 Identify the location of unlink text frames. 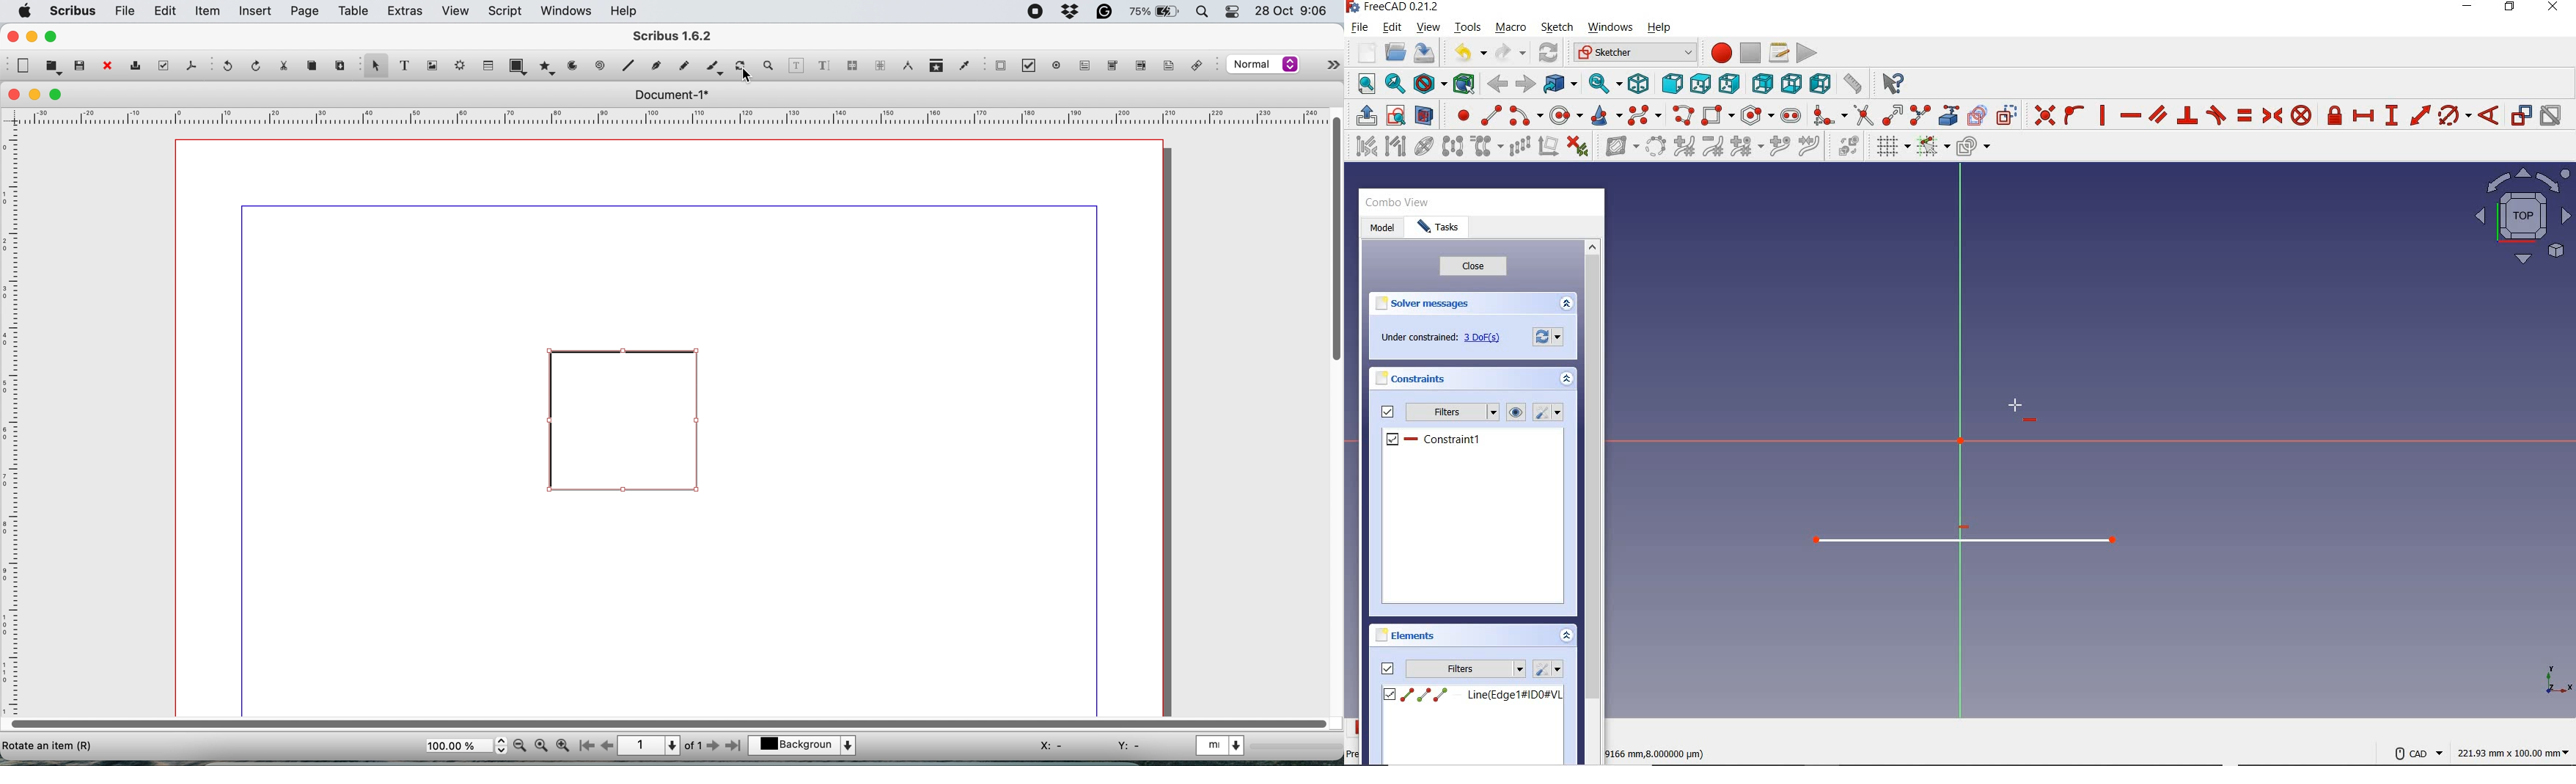
(879, 66).